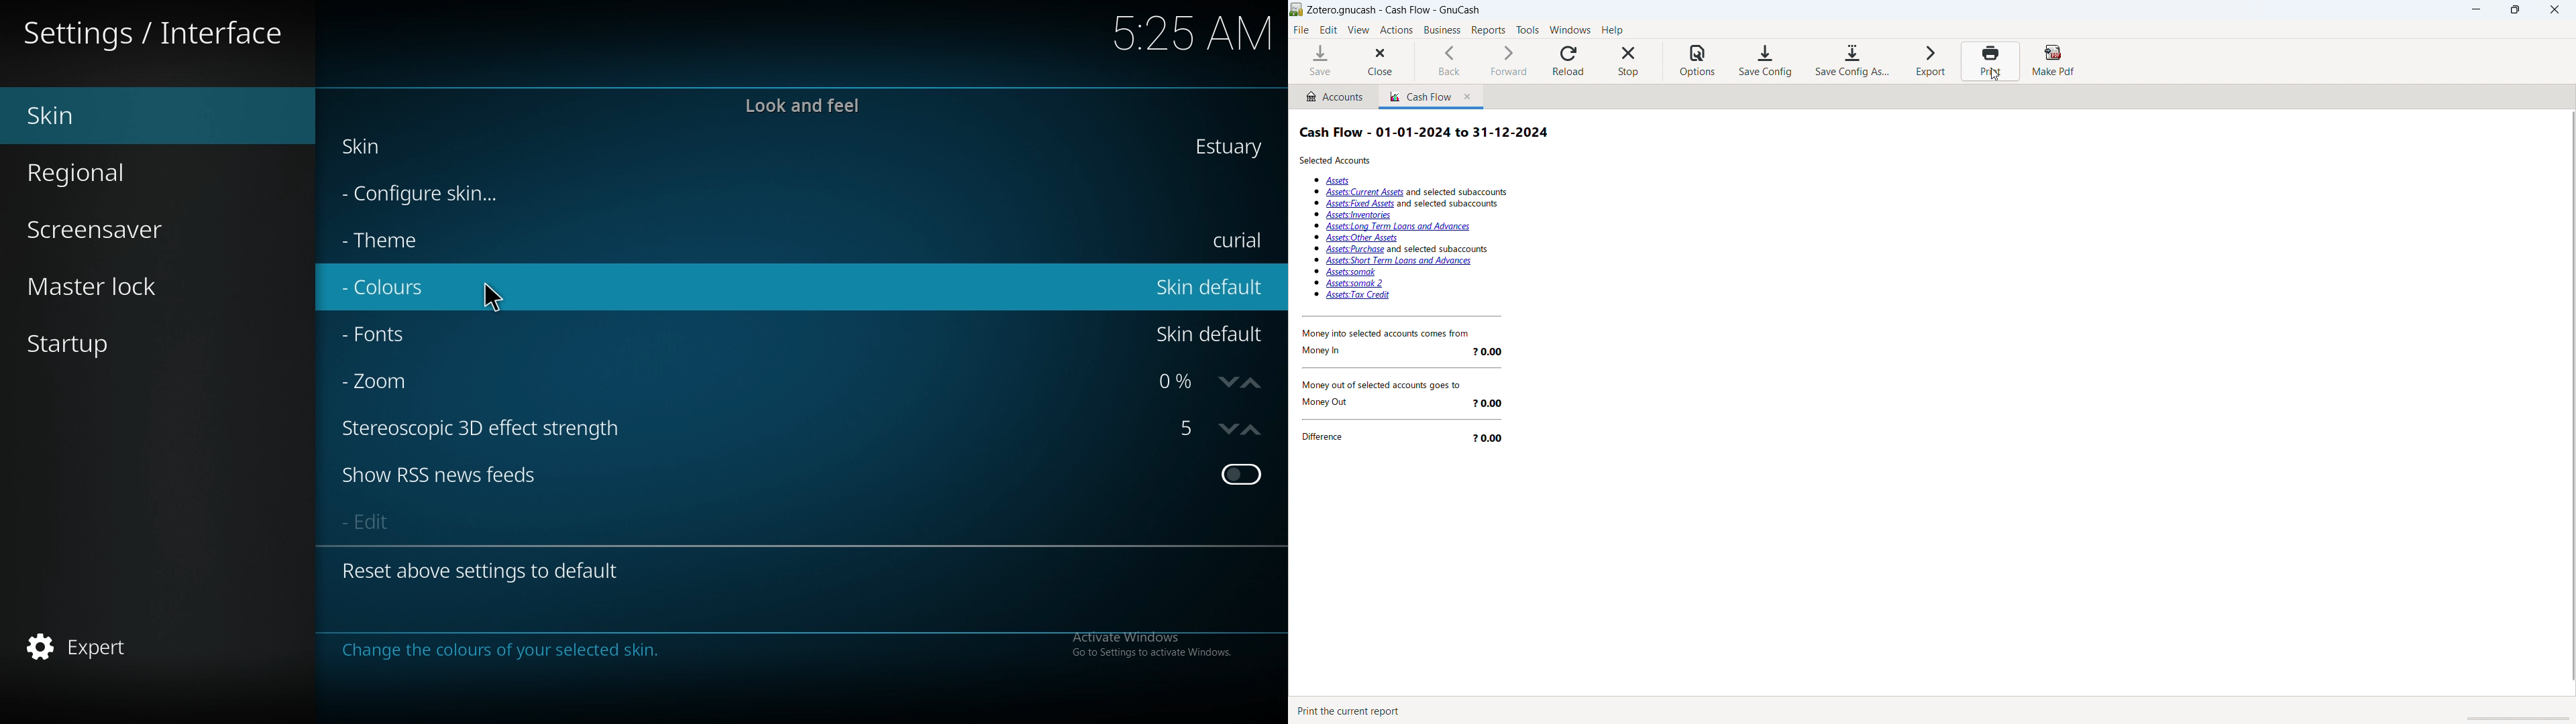 This screenshot has height=728, width=2576. I want to click on info, so click(552, 647).